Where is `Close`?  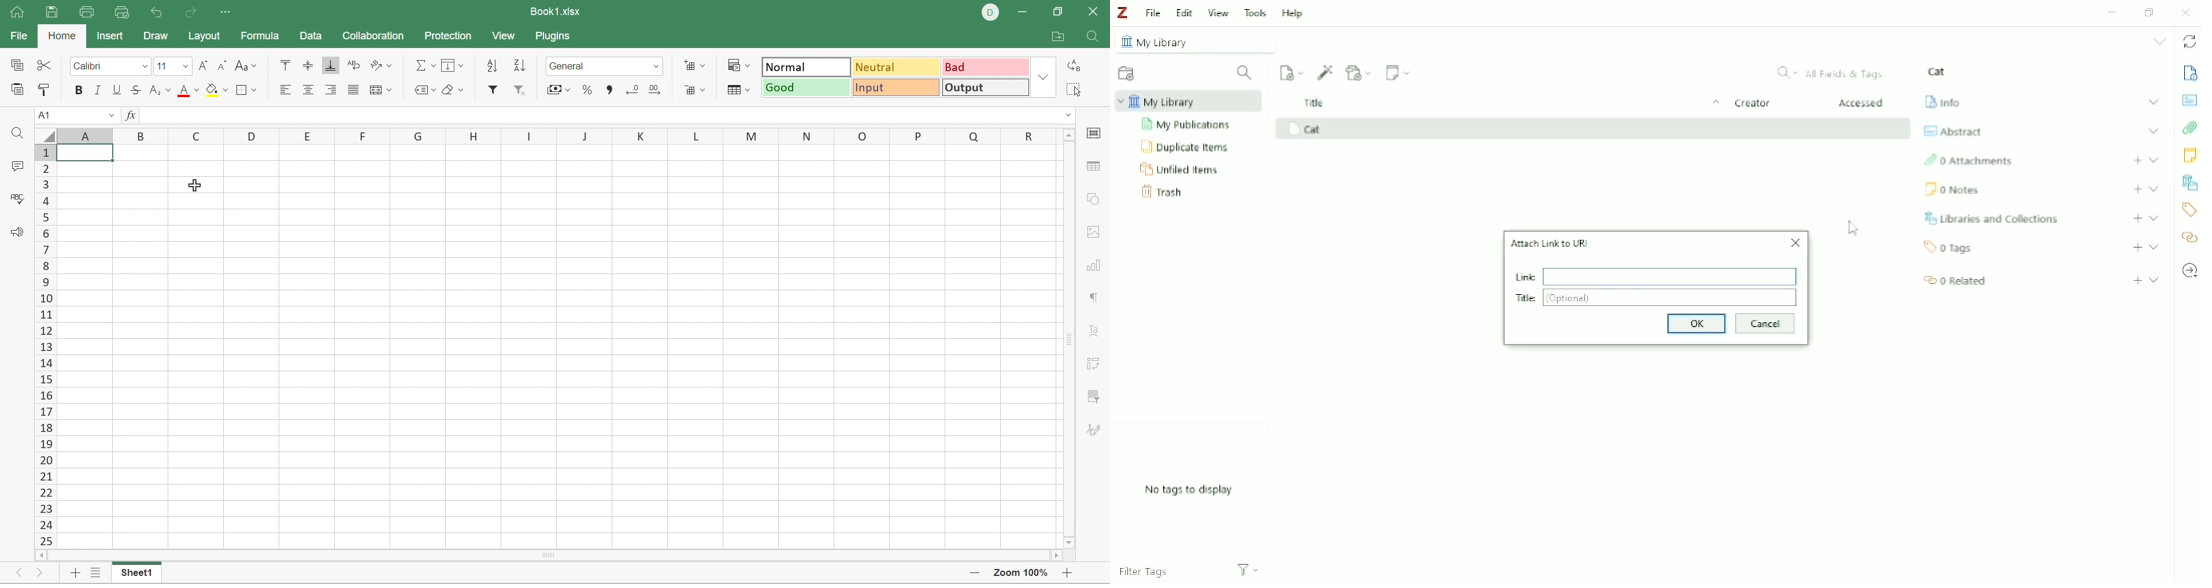 Close is located at coordinates (1792, 243).